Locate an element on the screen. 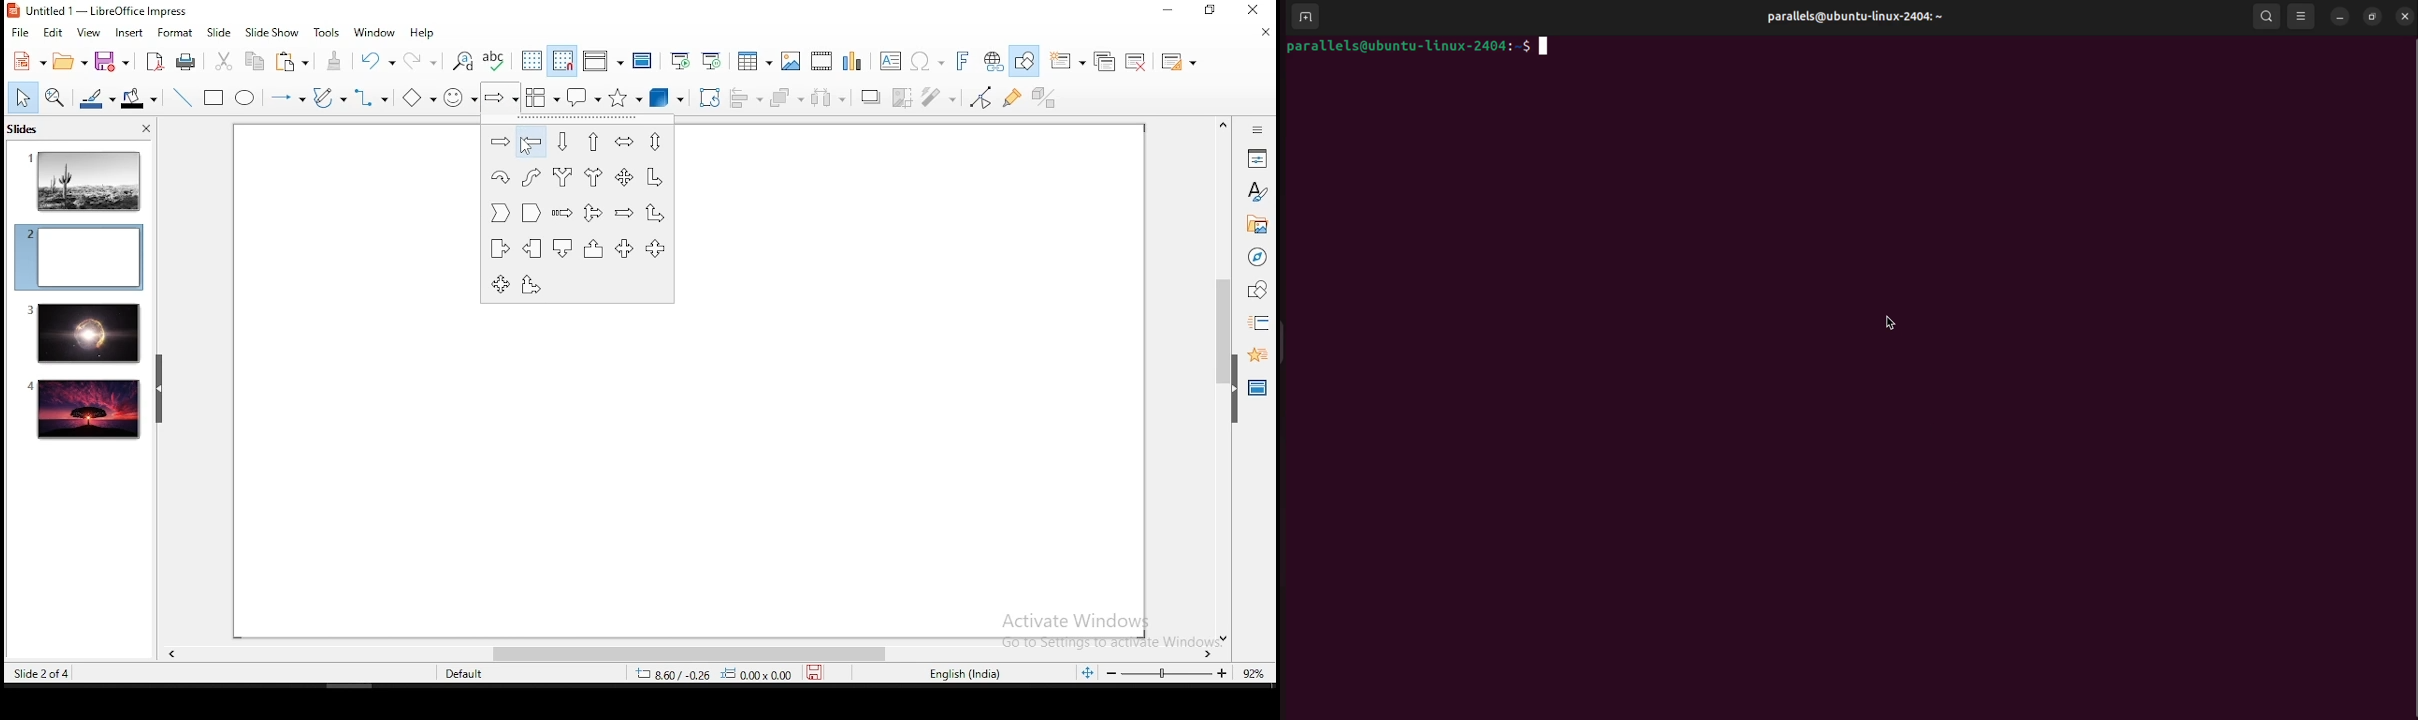  tools is located at coordinates (328, 33).